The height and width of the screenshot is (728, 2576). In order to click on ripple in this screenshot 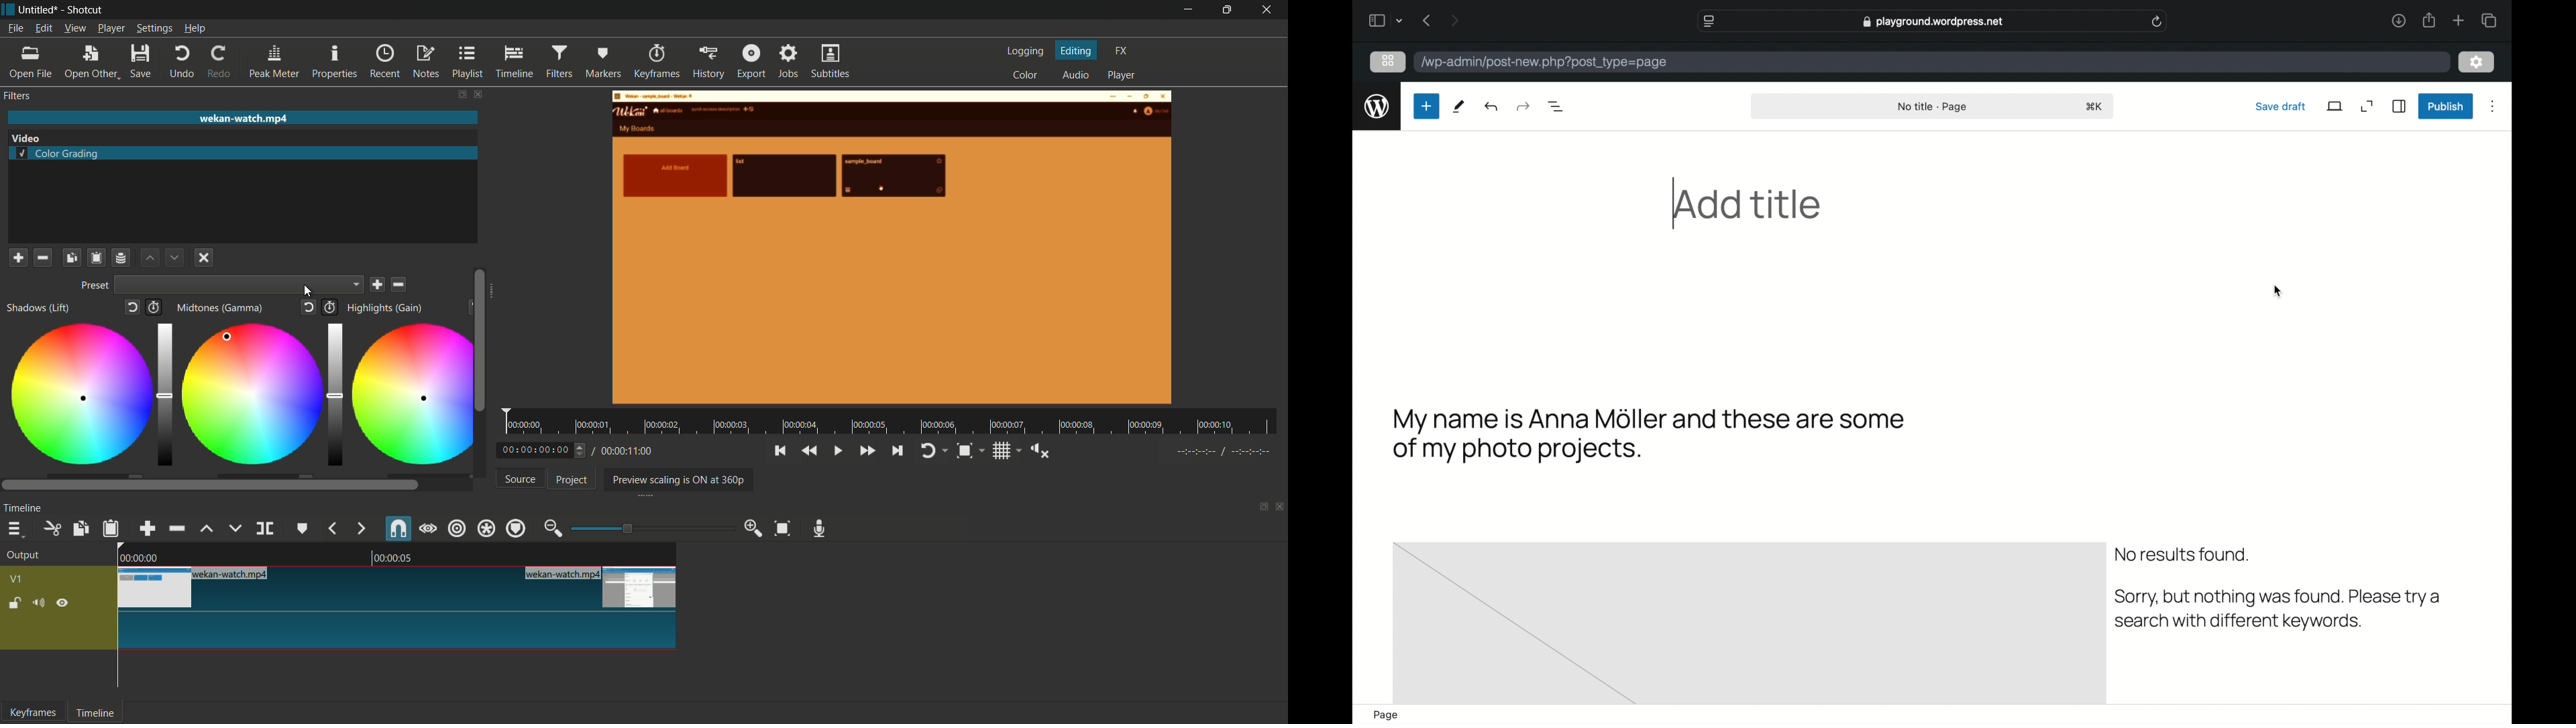, I will do `click(456, 528)`.